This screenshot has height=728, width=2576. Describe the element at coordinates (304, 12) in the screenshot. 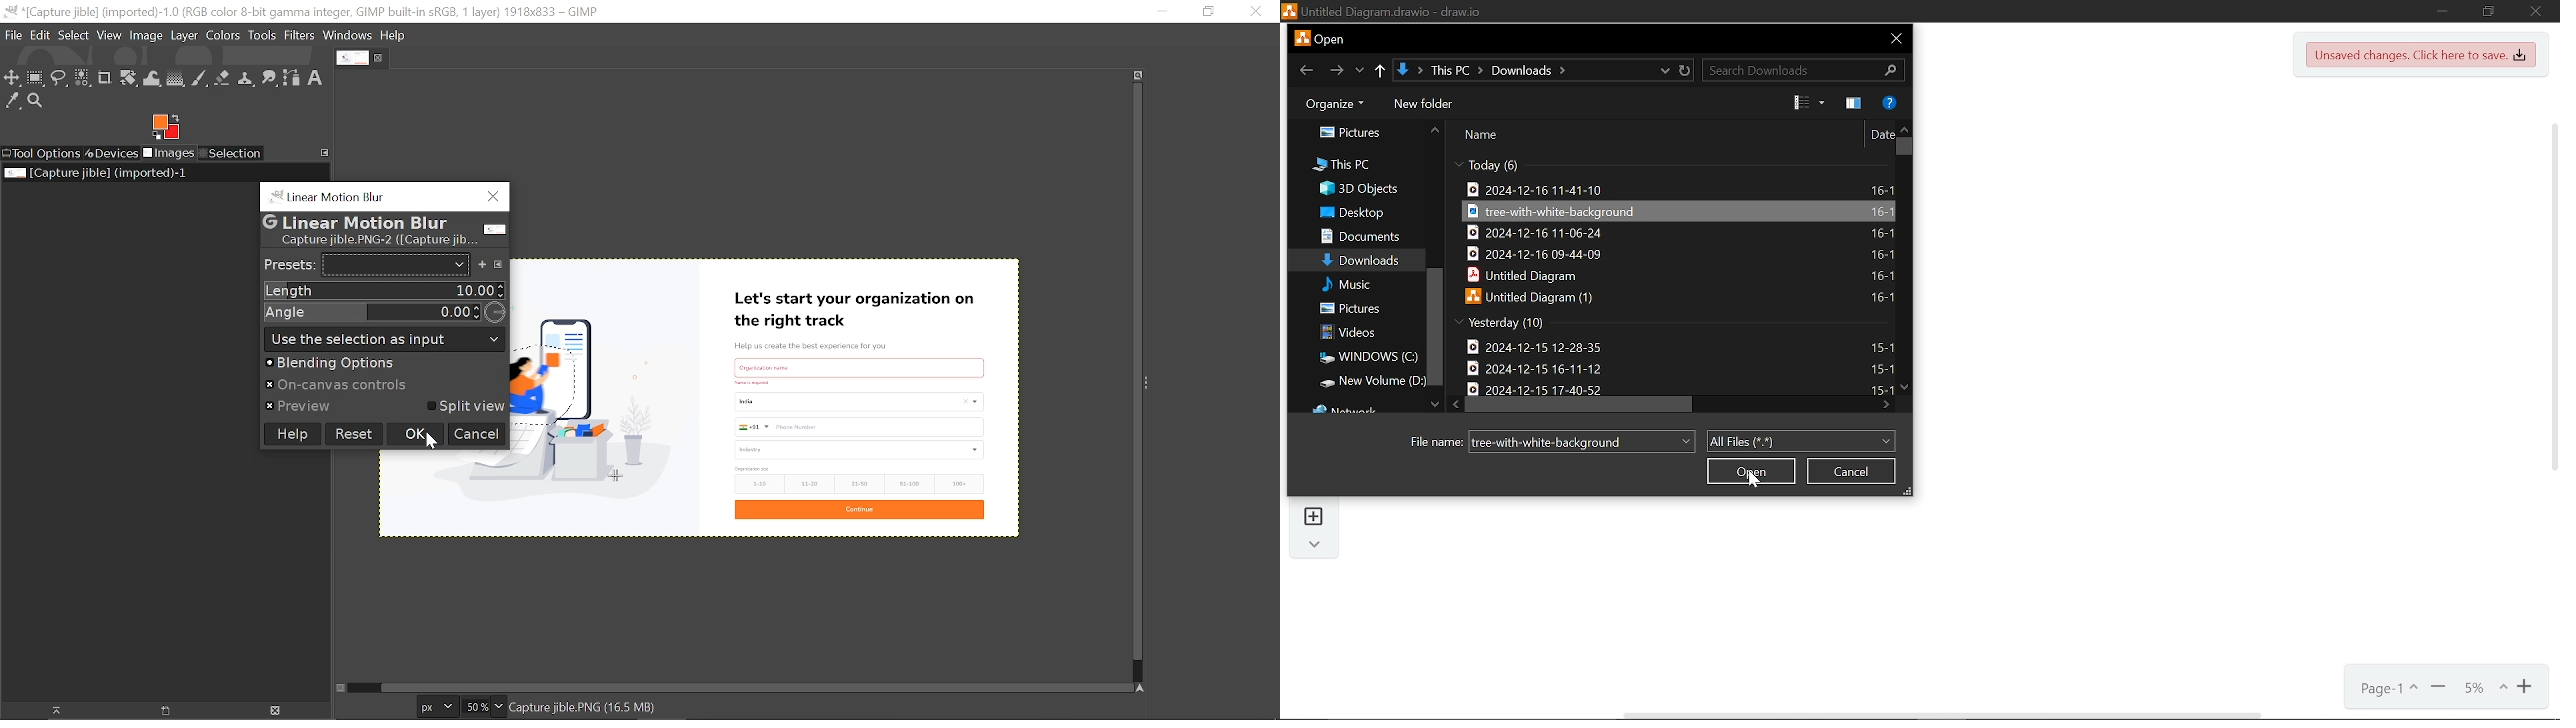

I see `Current window` at that location.